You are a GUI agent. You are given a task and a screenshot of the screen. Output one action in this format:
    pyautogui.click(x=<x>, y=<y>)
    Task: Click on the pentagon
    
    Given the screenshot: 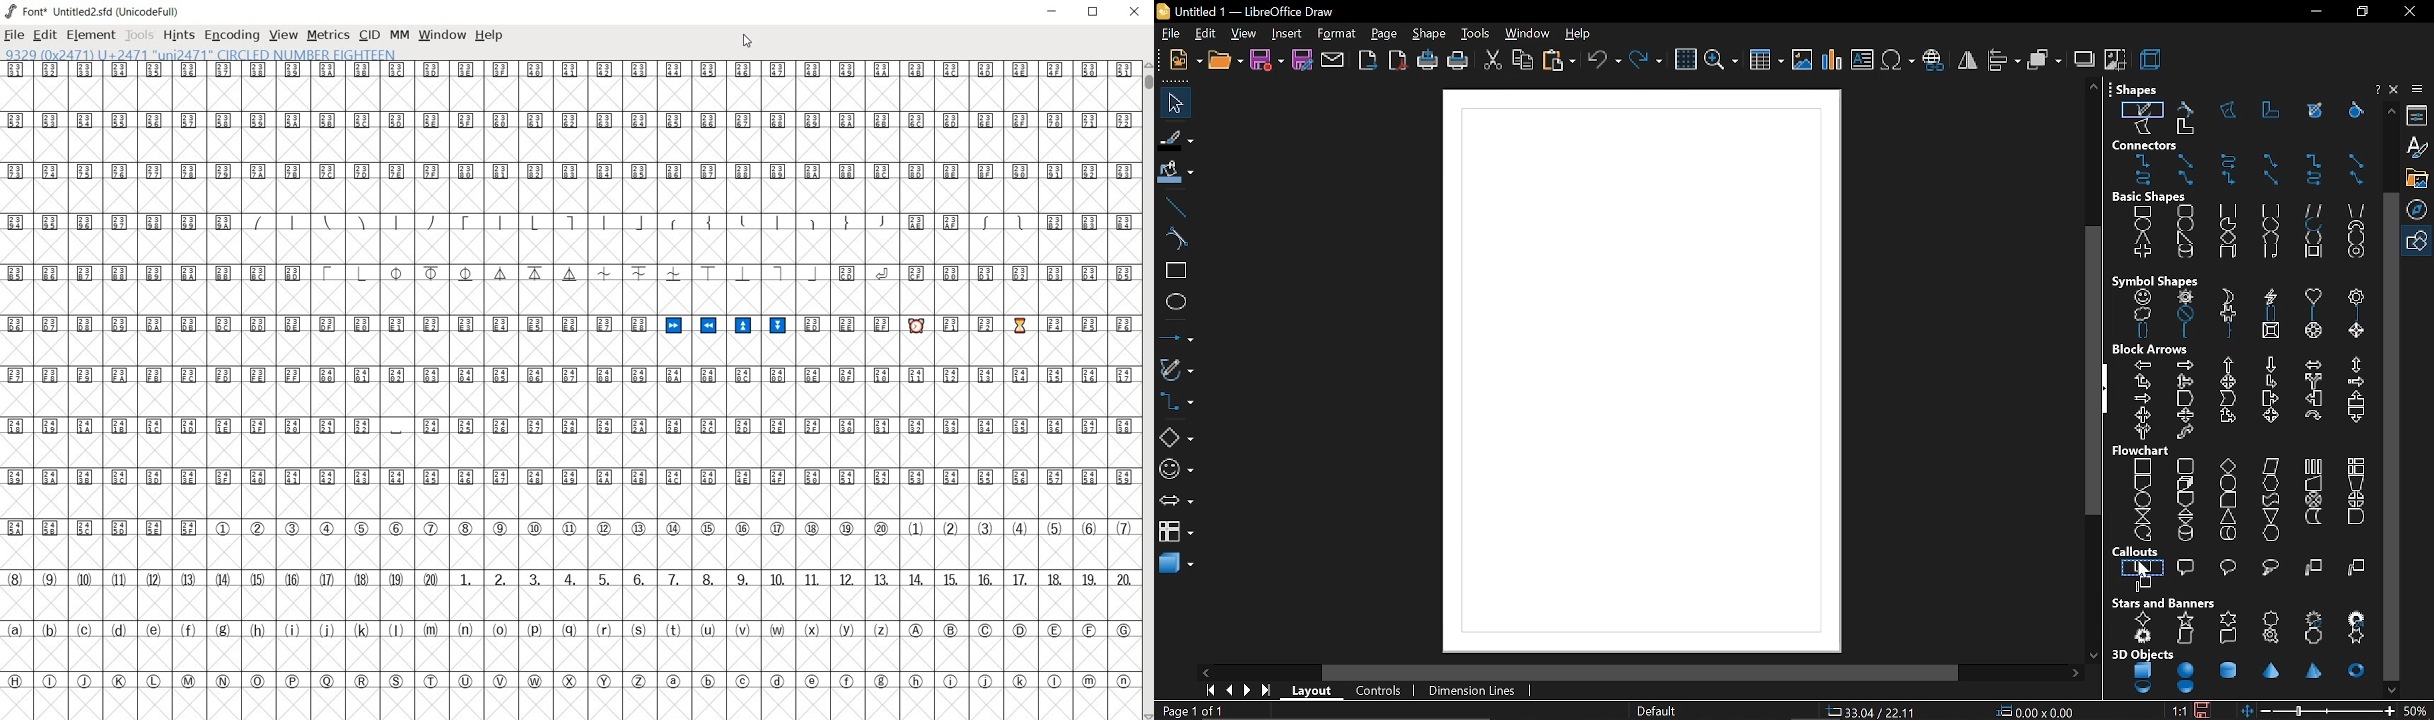 What is the action you would take?
    pyautogui.click(x=2270, y=238)
    